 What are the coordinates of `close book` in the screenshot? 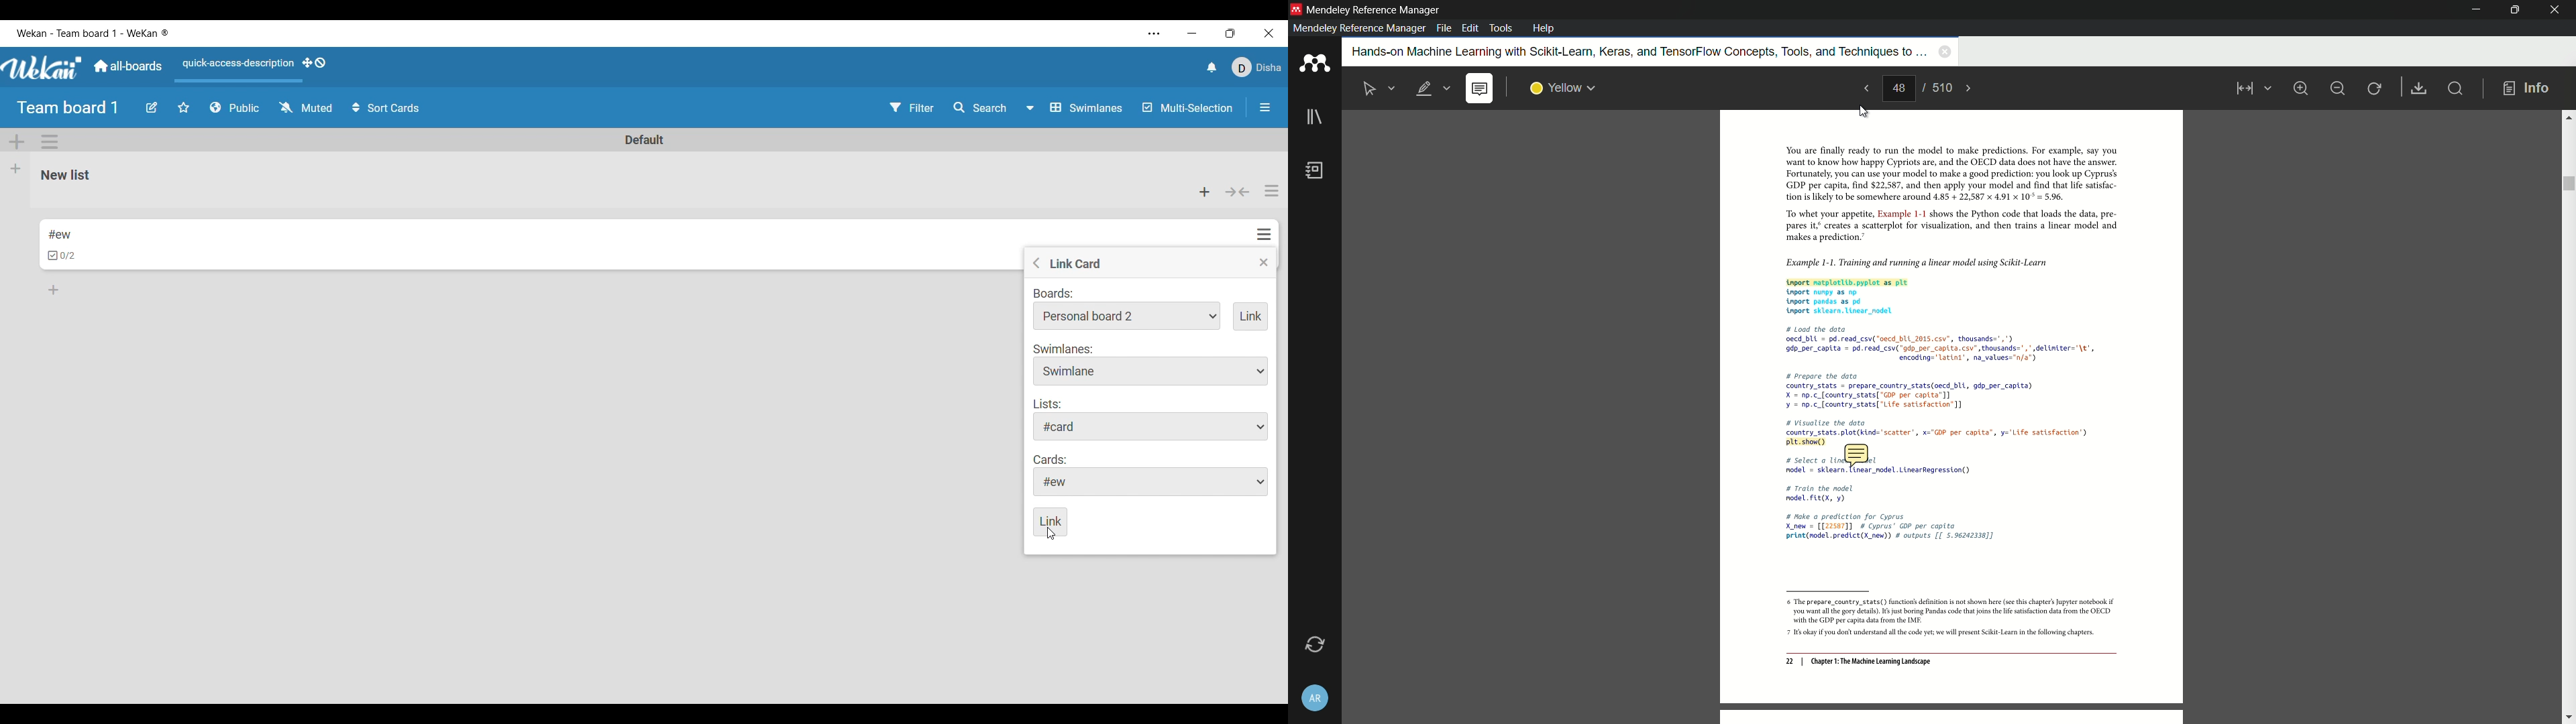 It's located at (1945, 51).